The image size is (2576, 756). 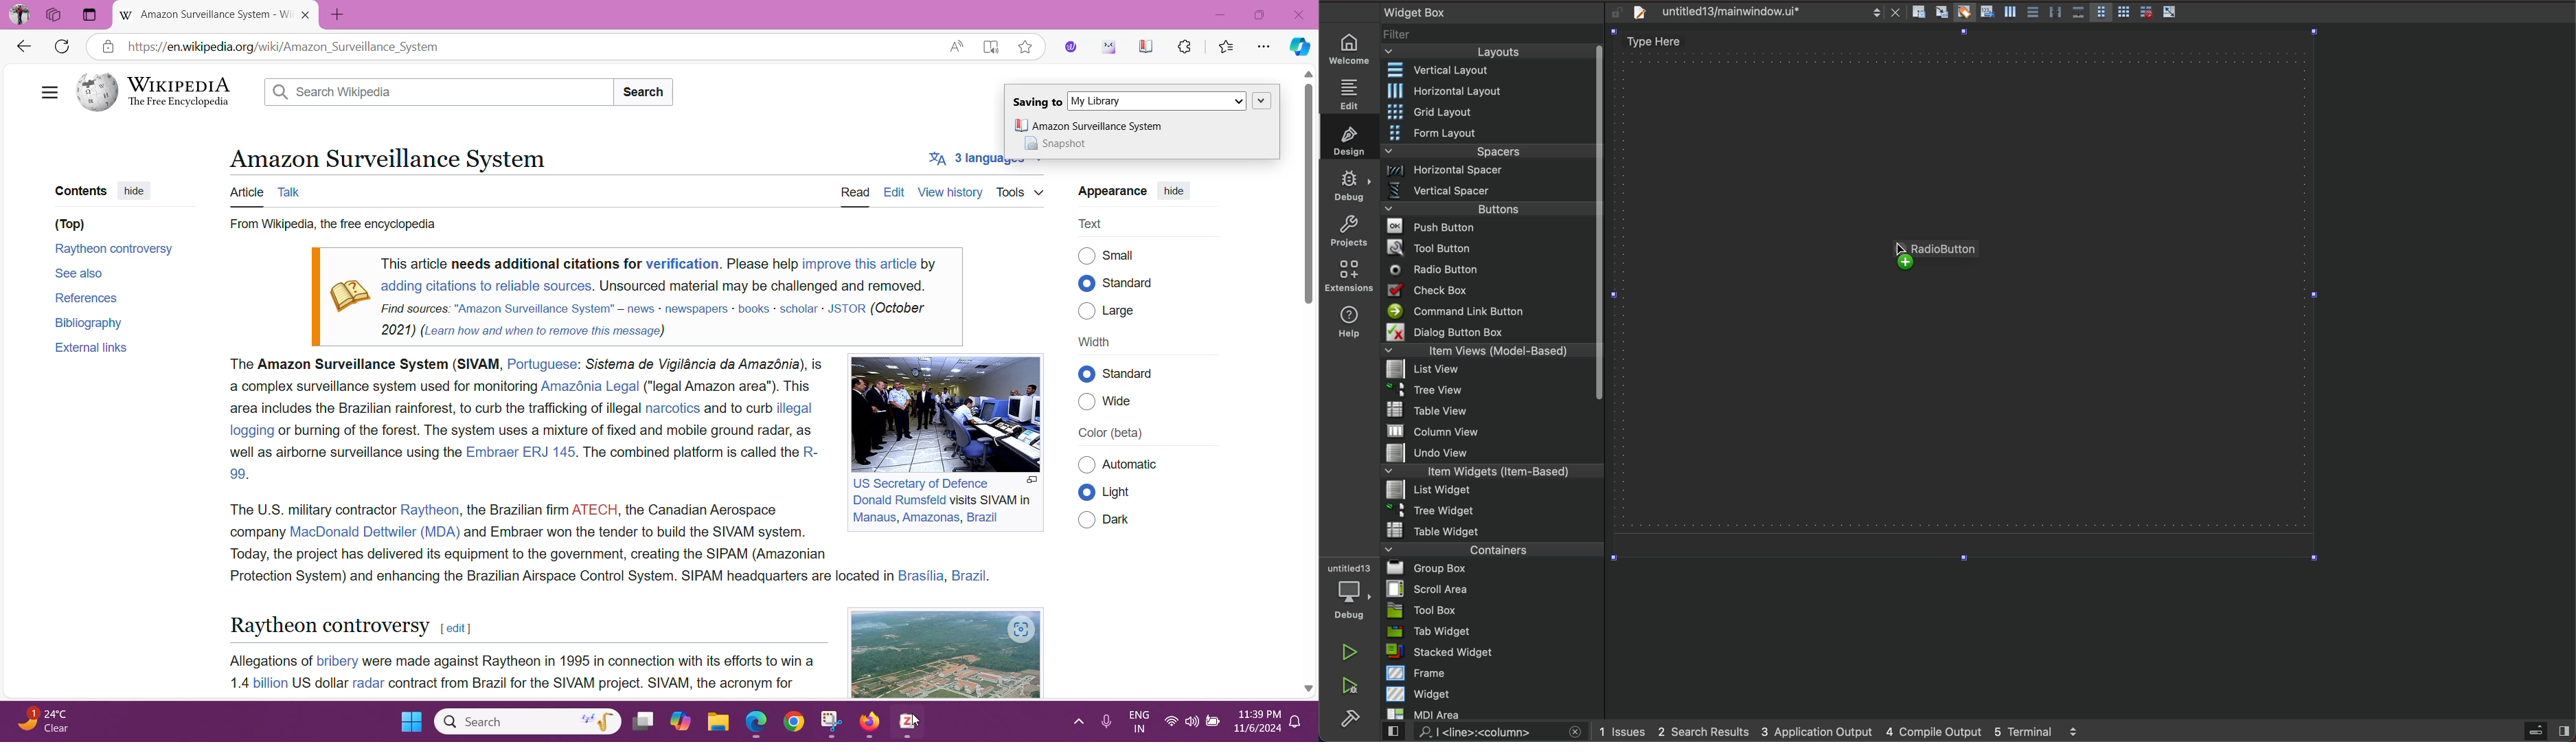 I want to click on 14, so click(x=236, y=682).